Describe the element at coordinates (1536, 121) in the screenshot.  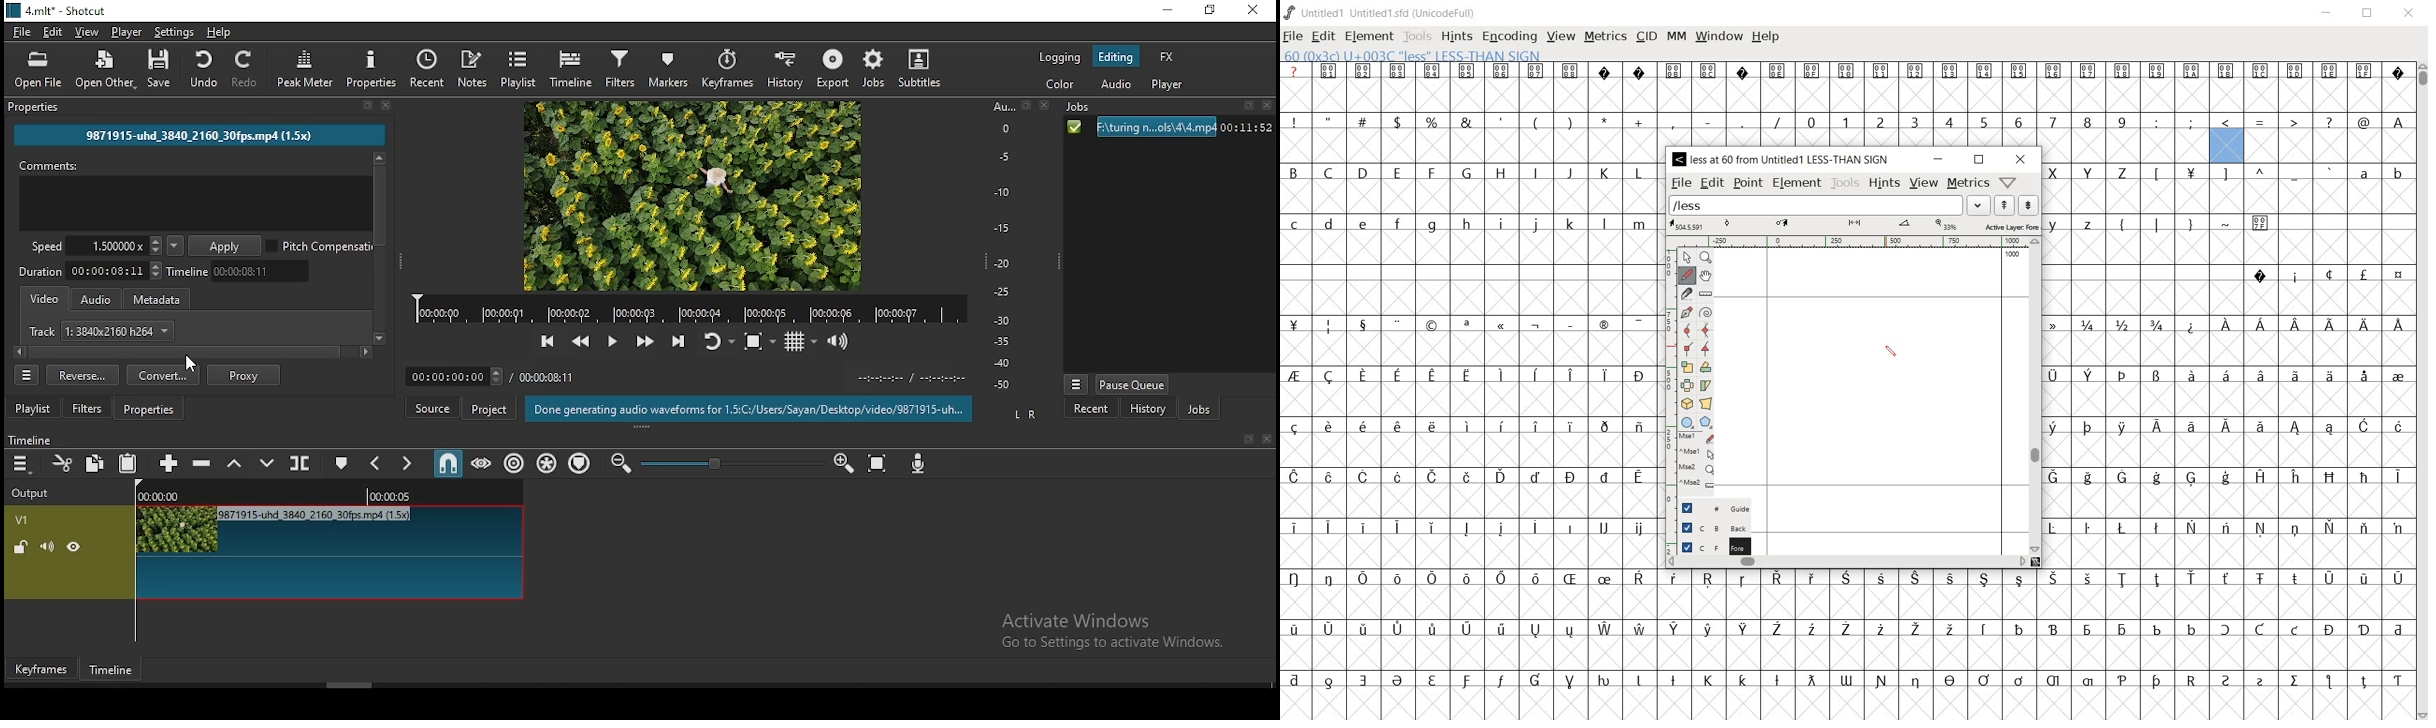
I see `symbols` at that location.